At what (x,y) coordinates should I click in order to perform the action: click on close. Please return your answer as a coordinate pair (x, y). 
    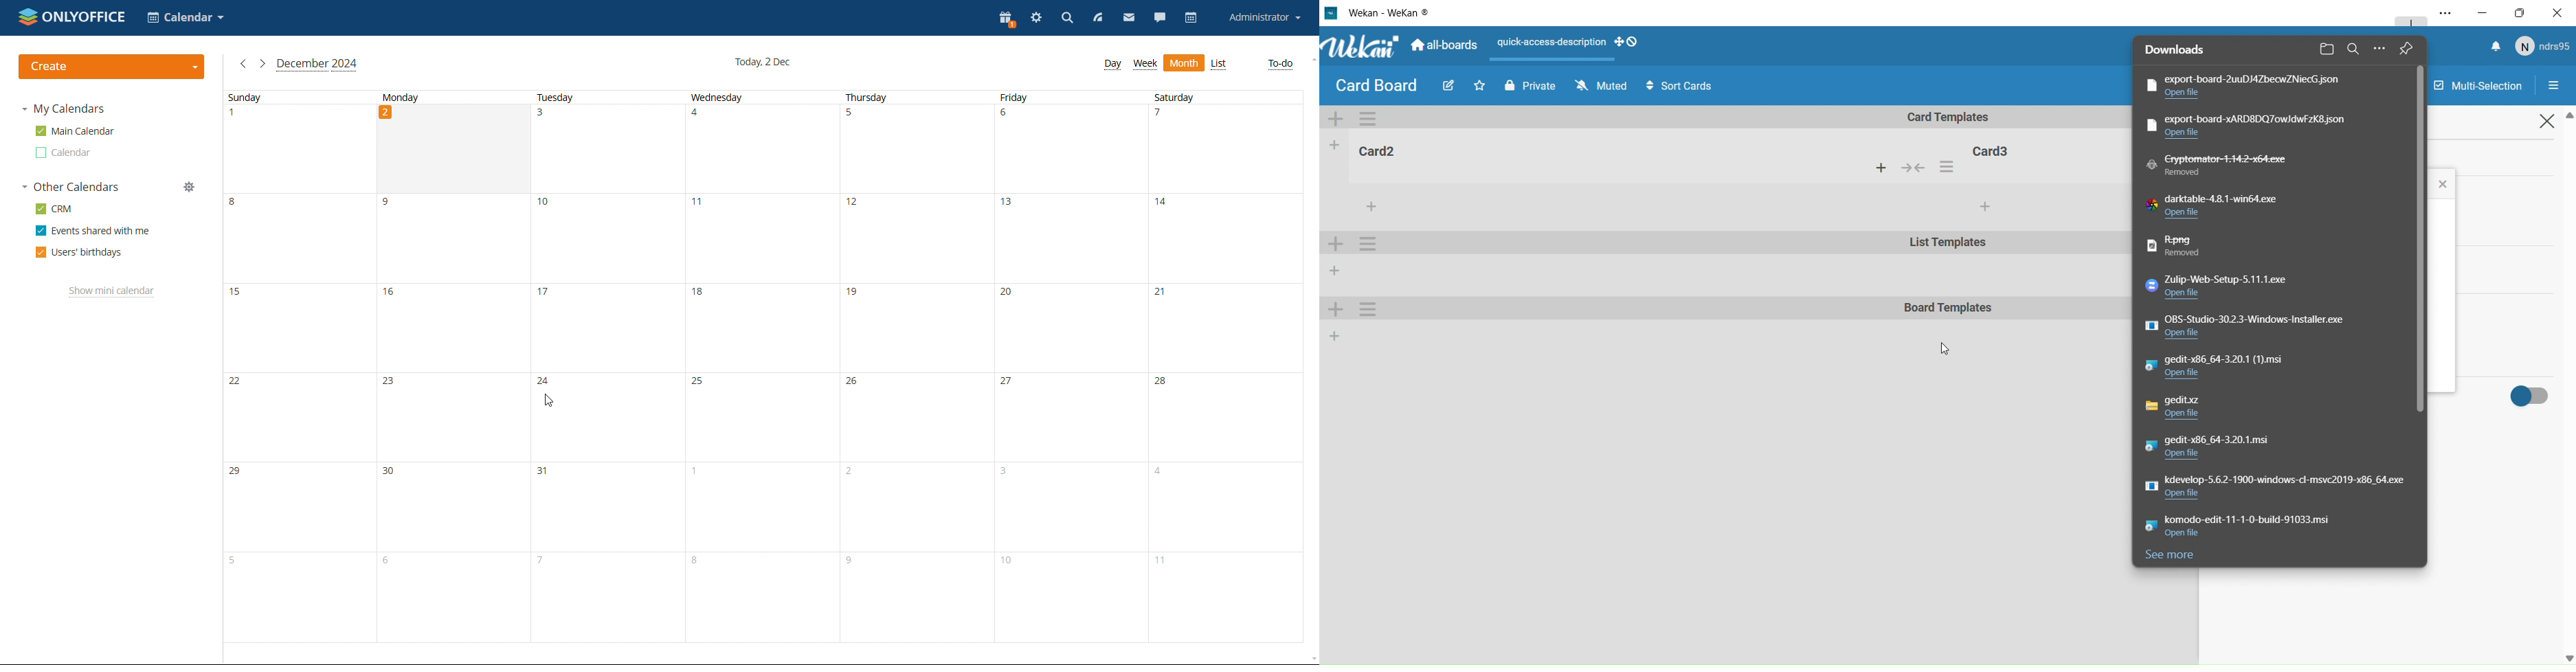
    Looking at the image, I should click on (2445, 183).